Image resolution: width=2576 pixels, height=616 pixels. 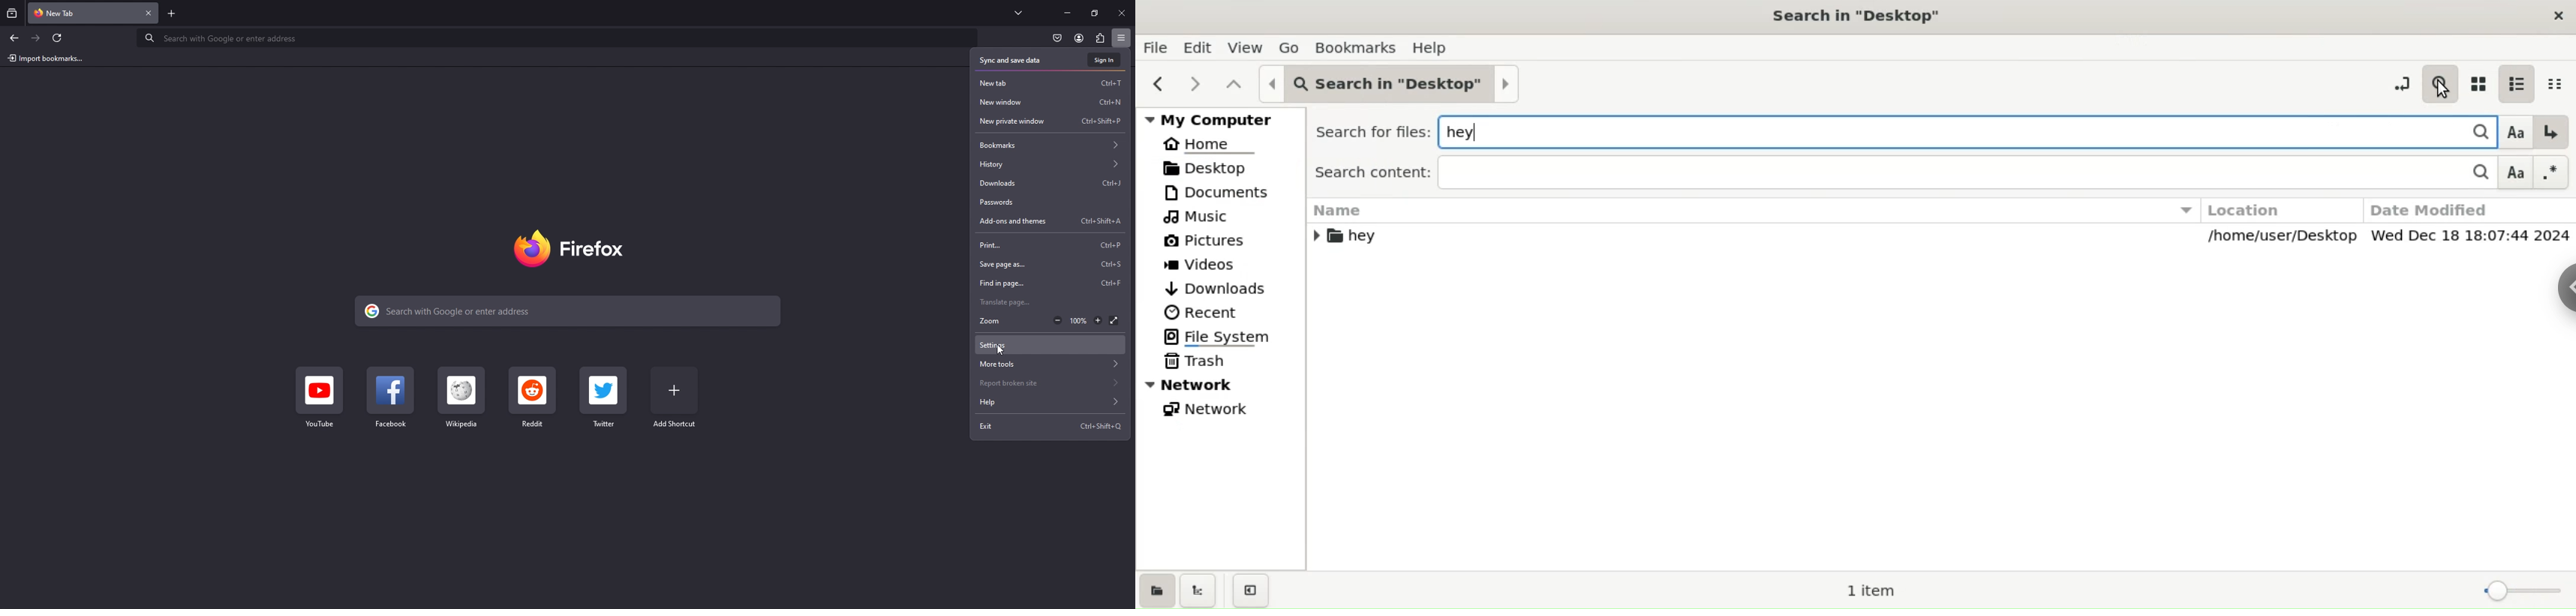 What do you see at coordinates (48, 57) in the screenshot?
I see `import bookmarks` at bounding box center [48, 57].